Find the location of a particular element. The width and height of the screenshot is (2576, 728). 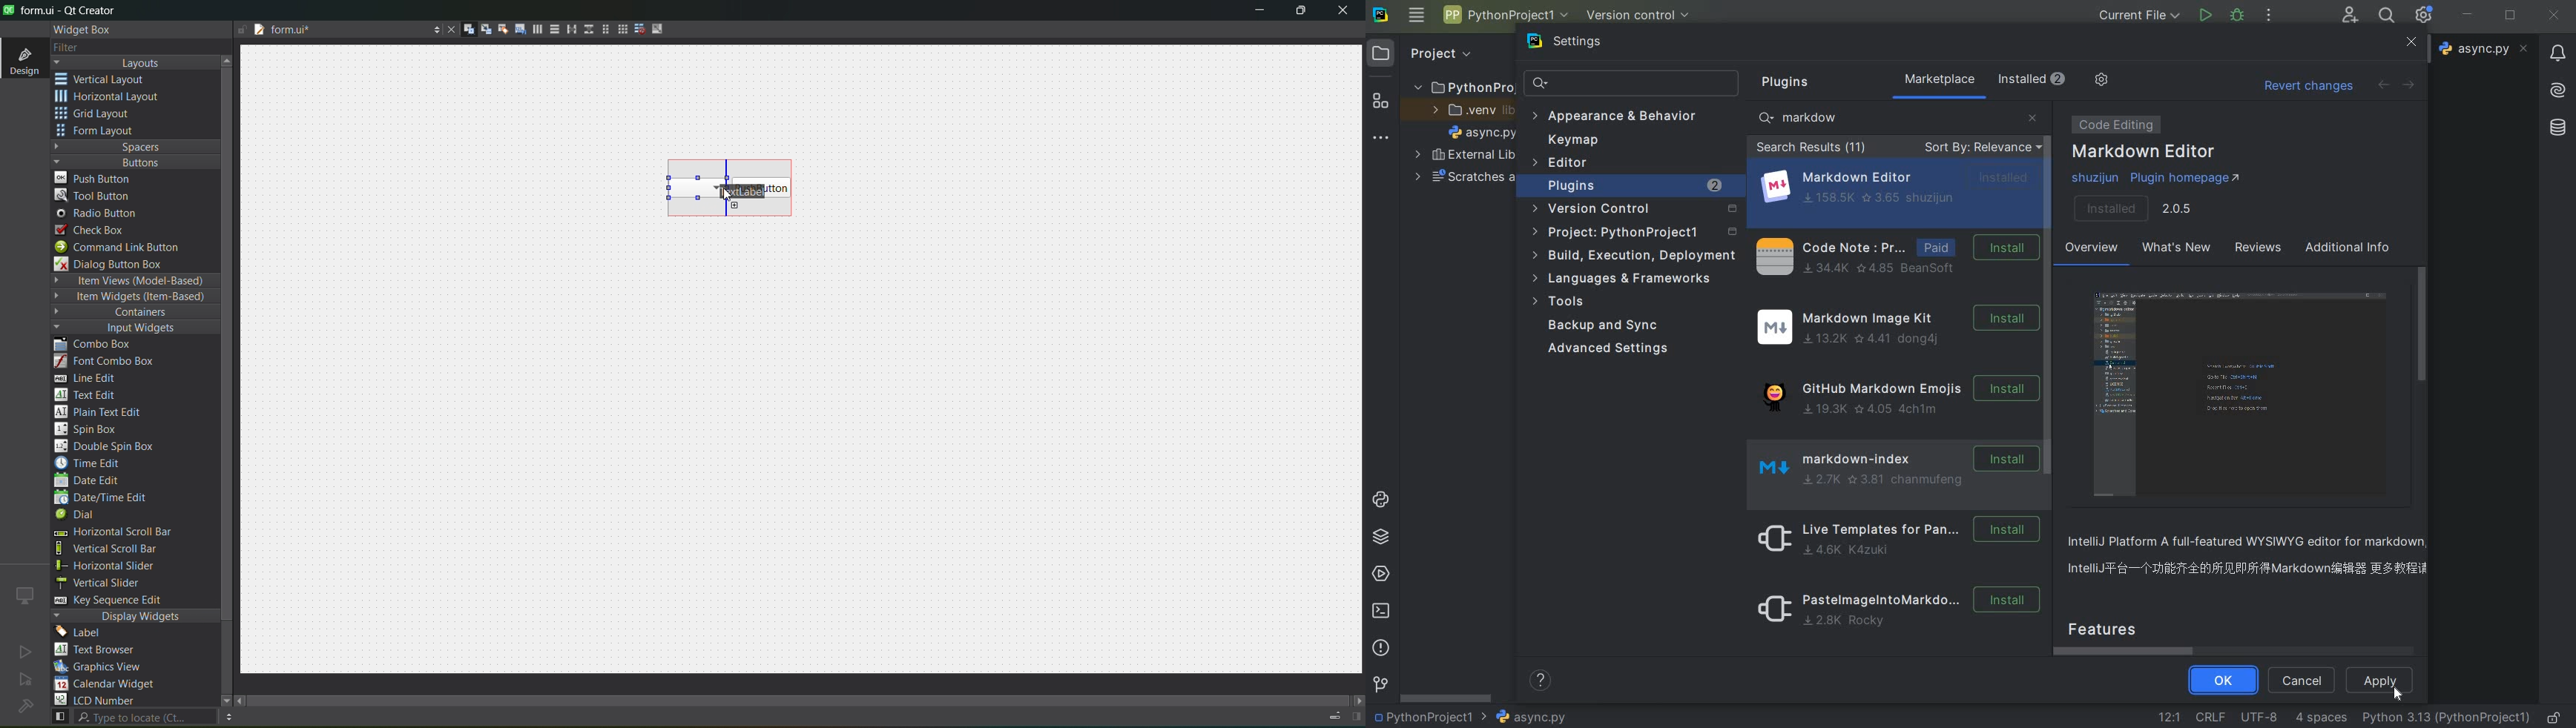

edit widgets is located at coordinates (463, 30).